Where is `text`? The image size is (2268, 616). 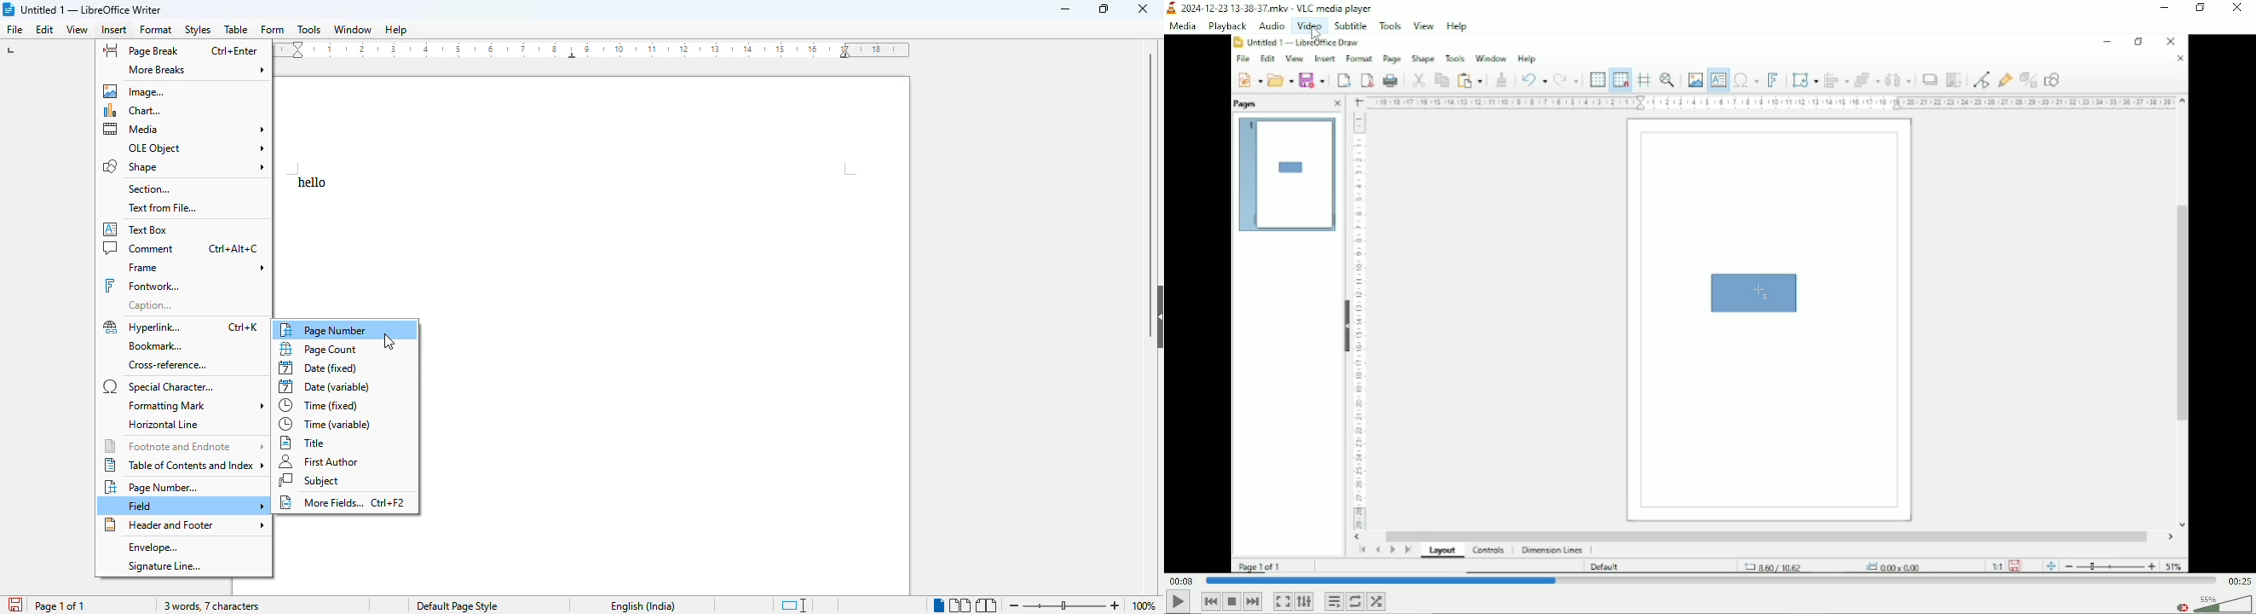
text is located at coordinates (313, 182).